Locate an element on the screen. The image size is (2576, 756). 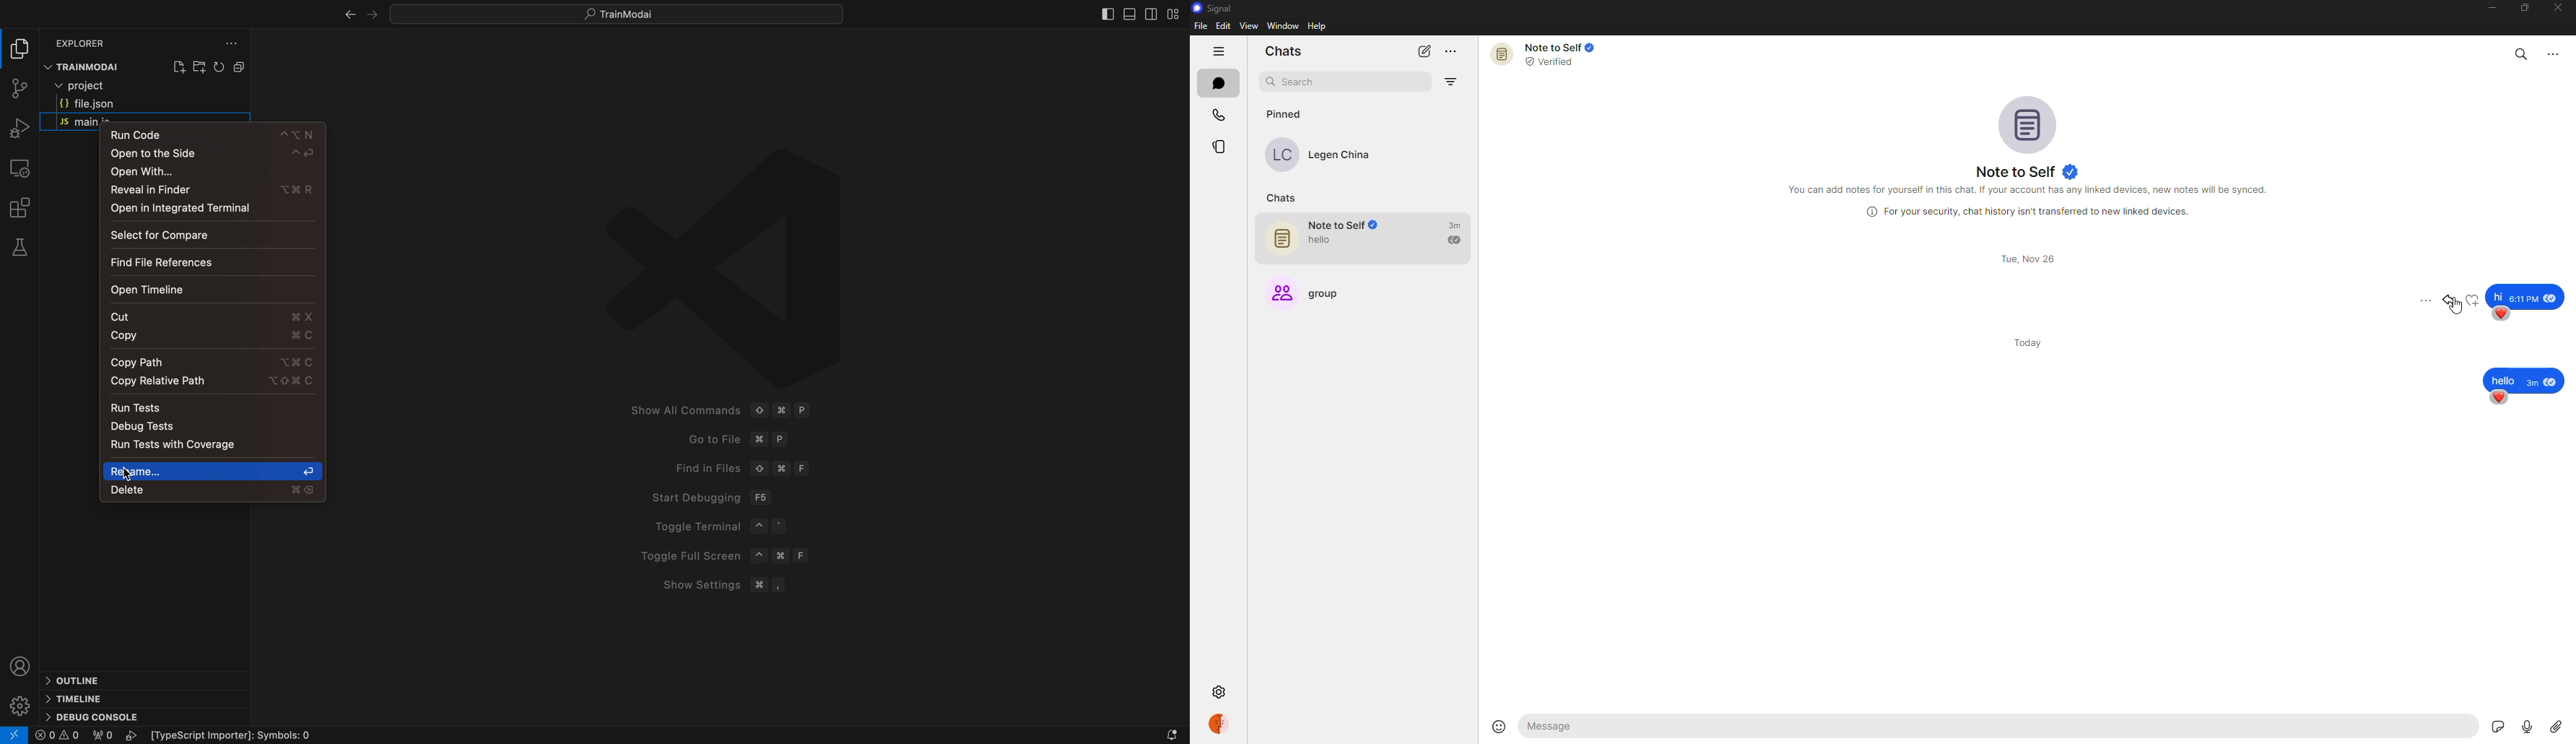
more is located at coordinates (2424, 300).